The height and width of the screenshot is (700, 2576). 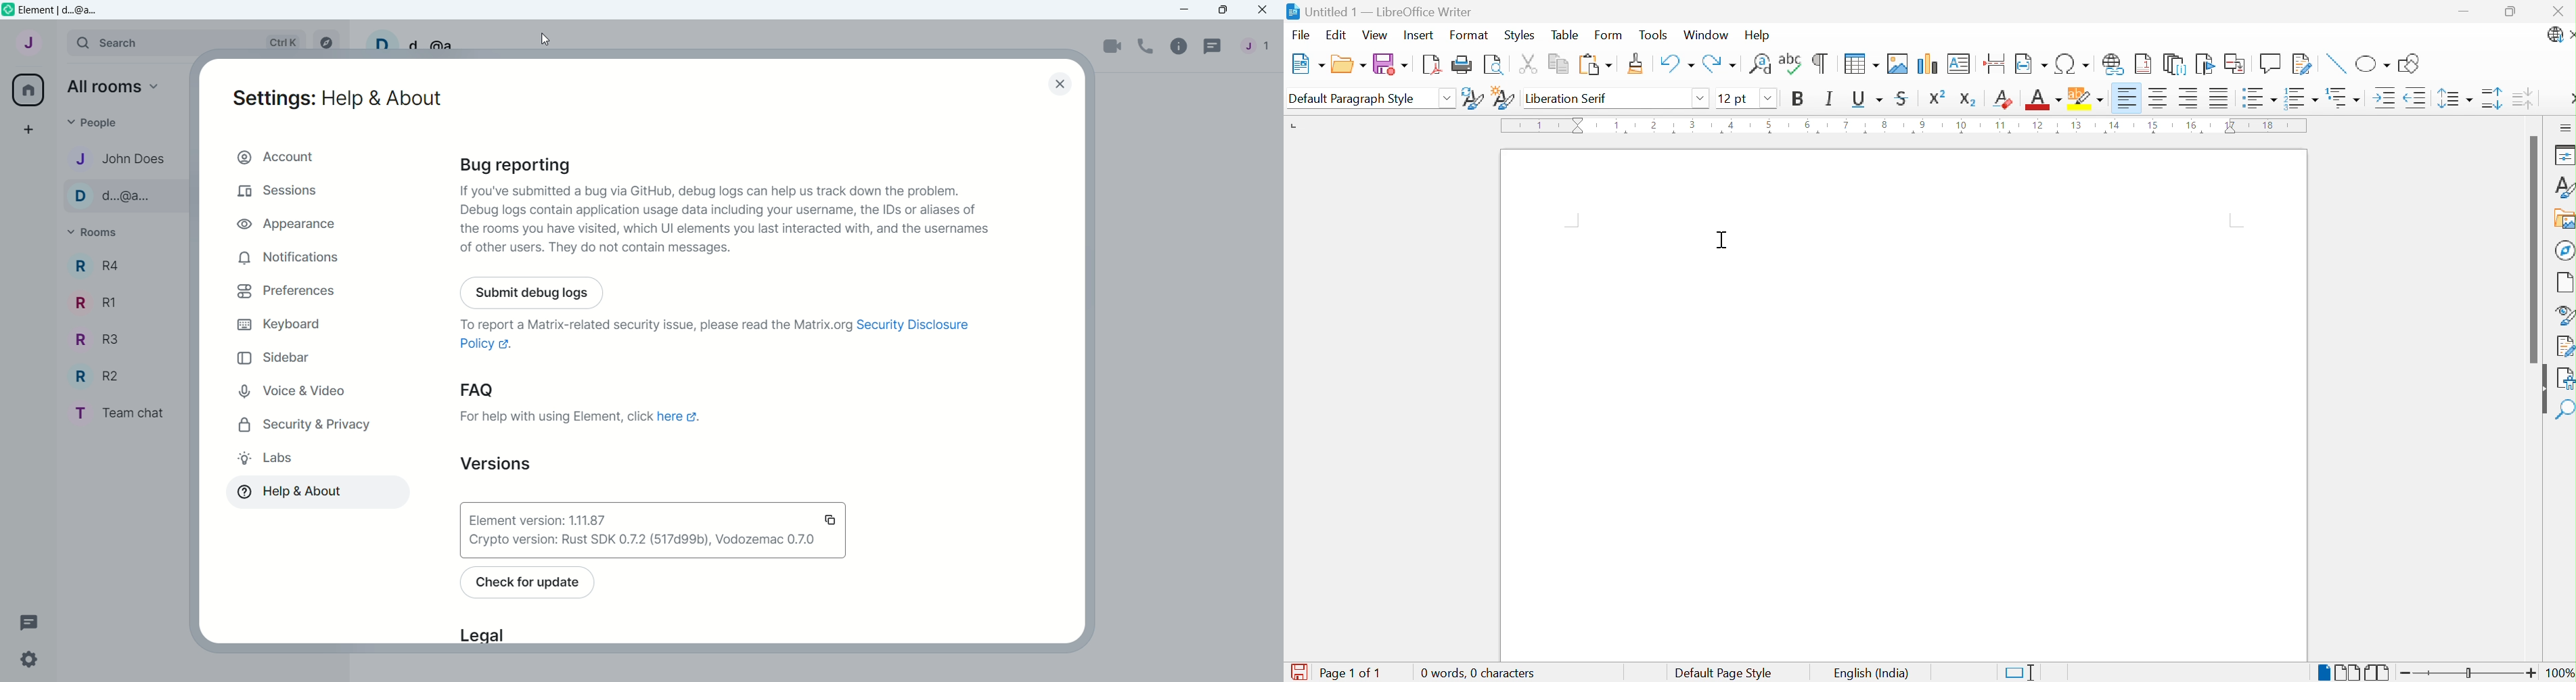 What do you see at coordinates (117, 413) in the screenshot?
I see `Room Team chat` at bounding box center [117, 413].